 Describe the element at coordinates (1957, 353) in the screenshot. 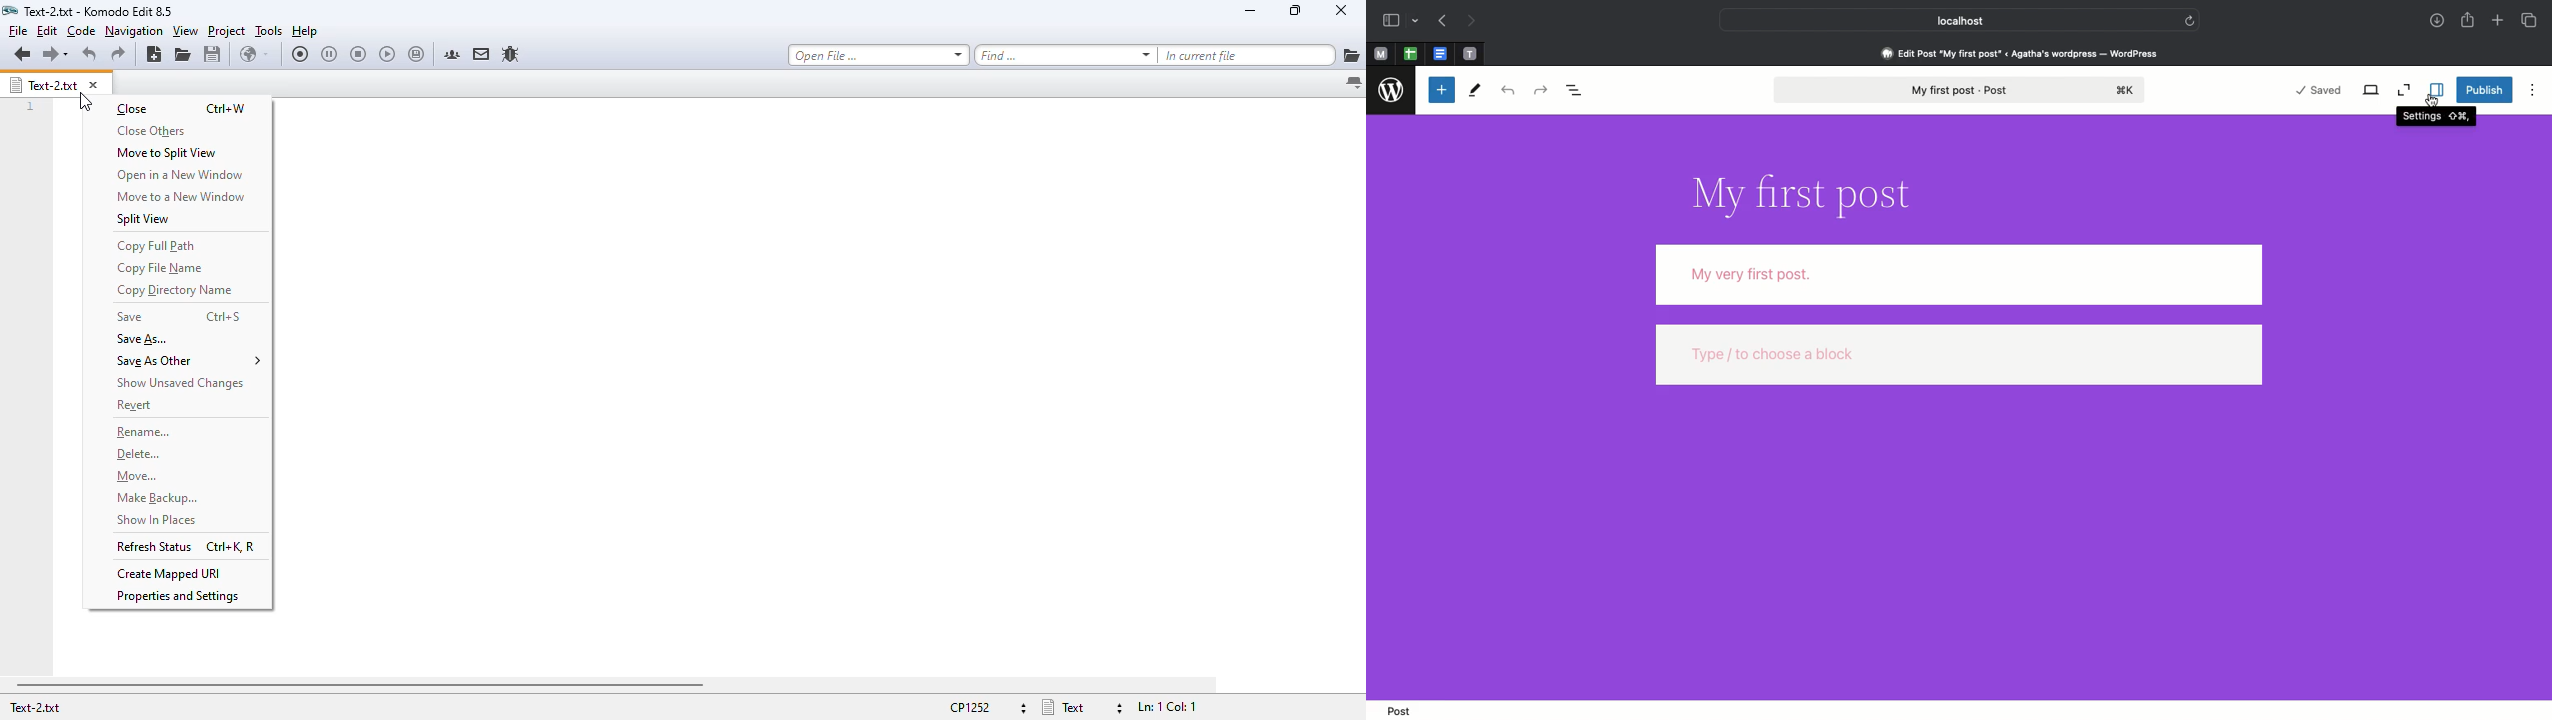

I see `type / to choose a block` at that location.